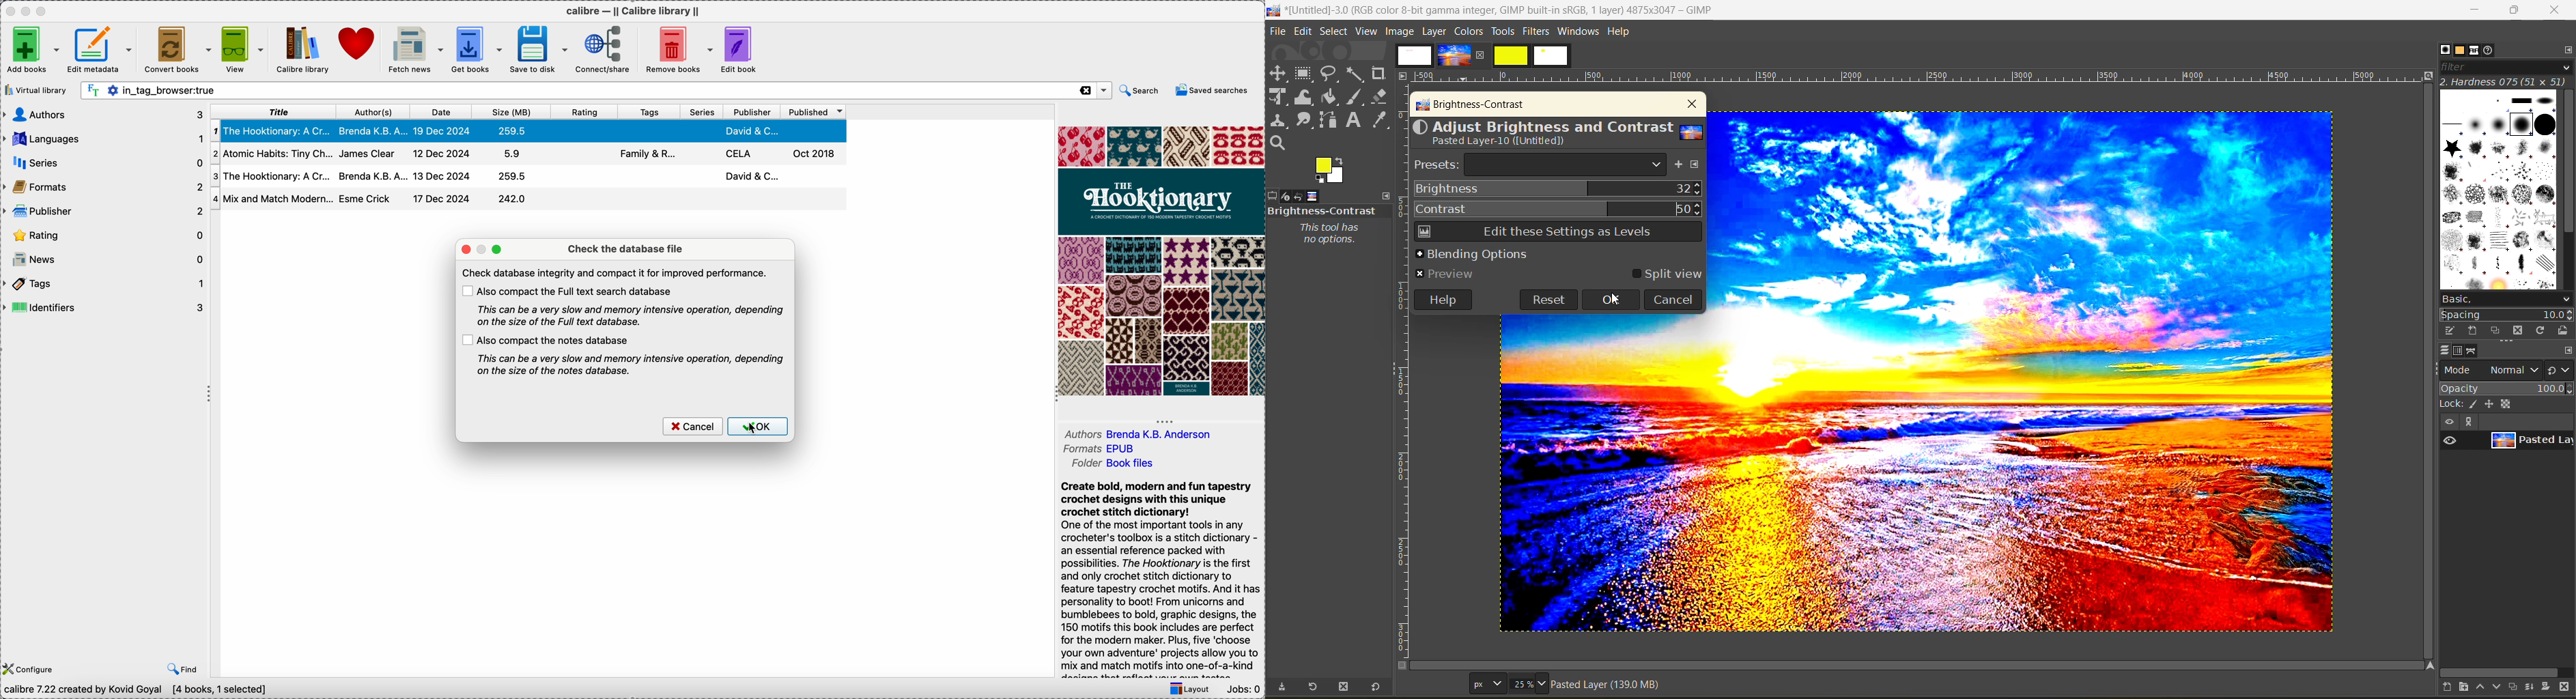 The width and height of the screenshot is (2576, 700). I want to click on create a new layer, so click(2452, 689).